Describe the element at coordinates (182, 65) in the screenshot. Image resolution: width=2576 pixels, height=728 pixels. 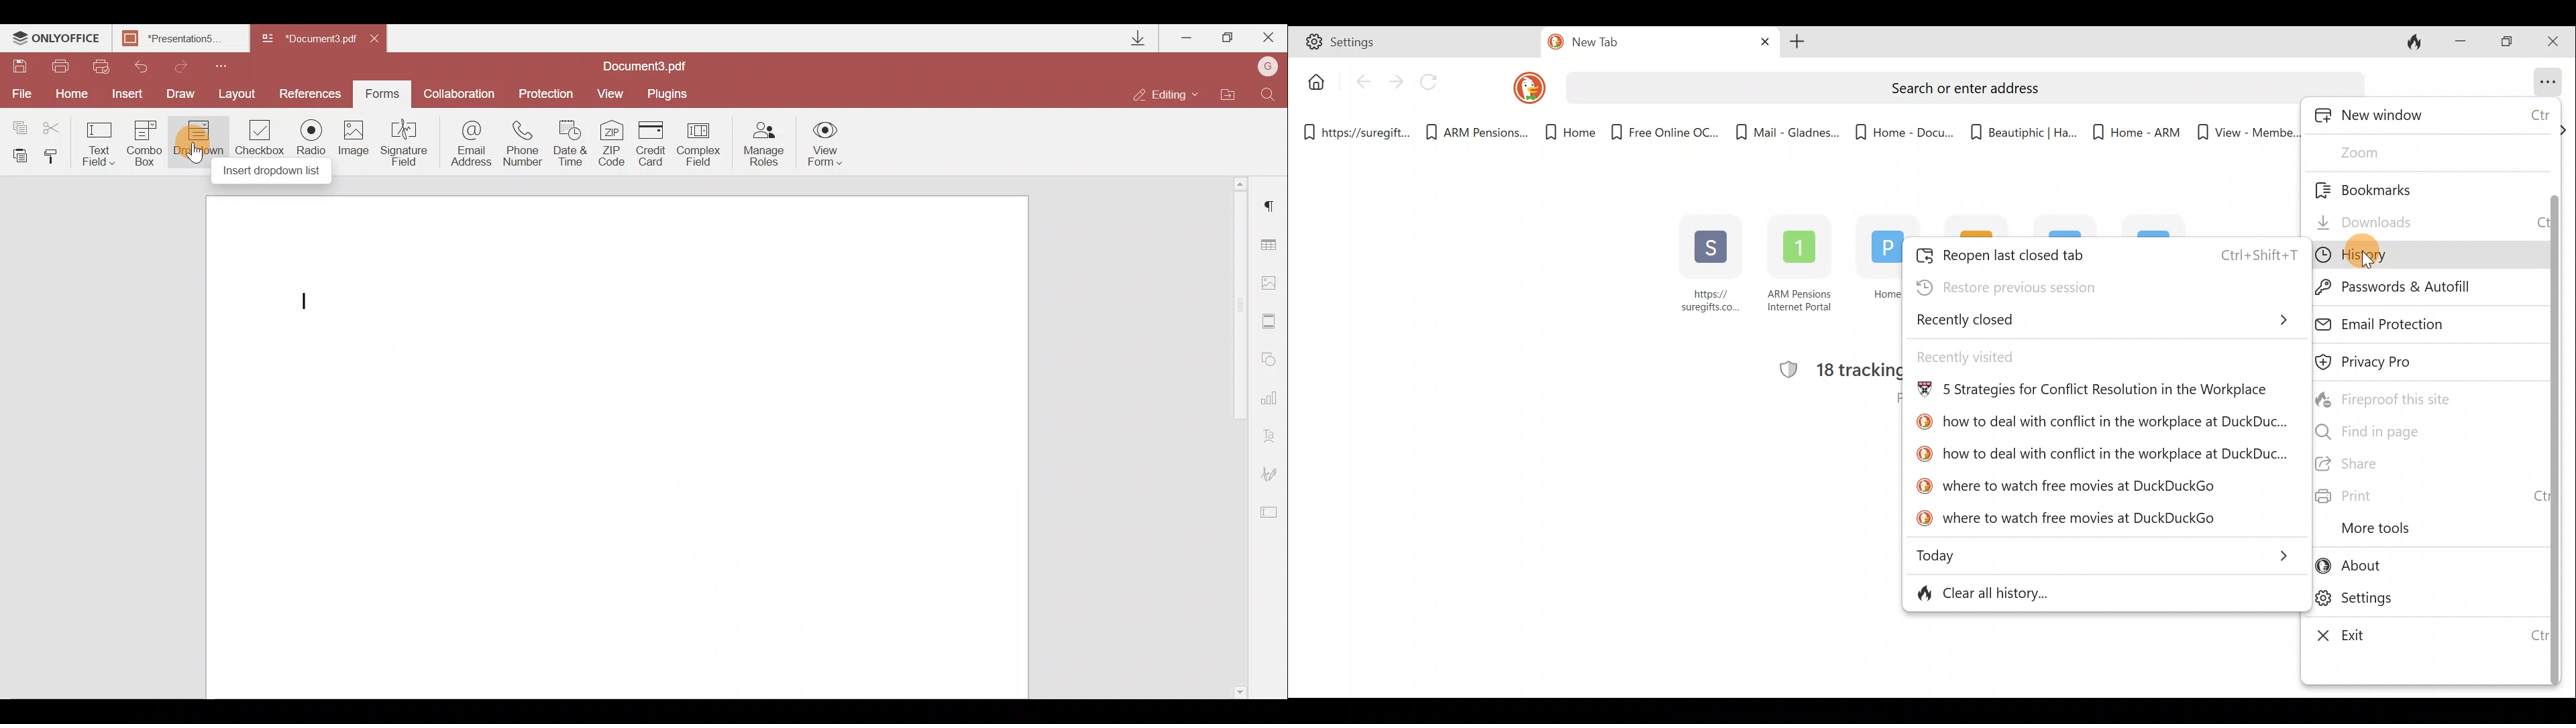
I see `Redo` at that location.